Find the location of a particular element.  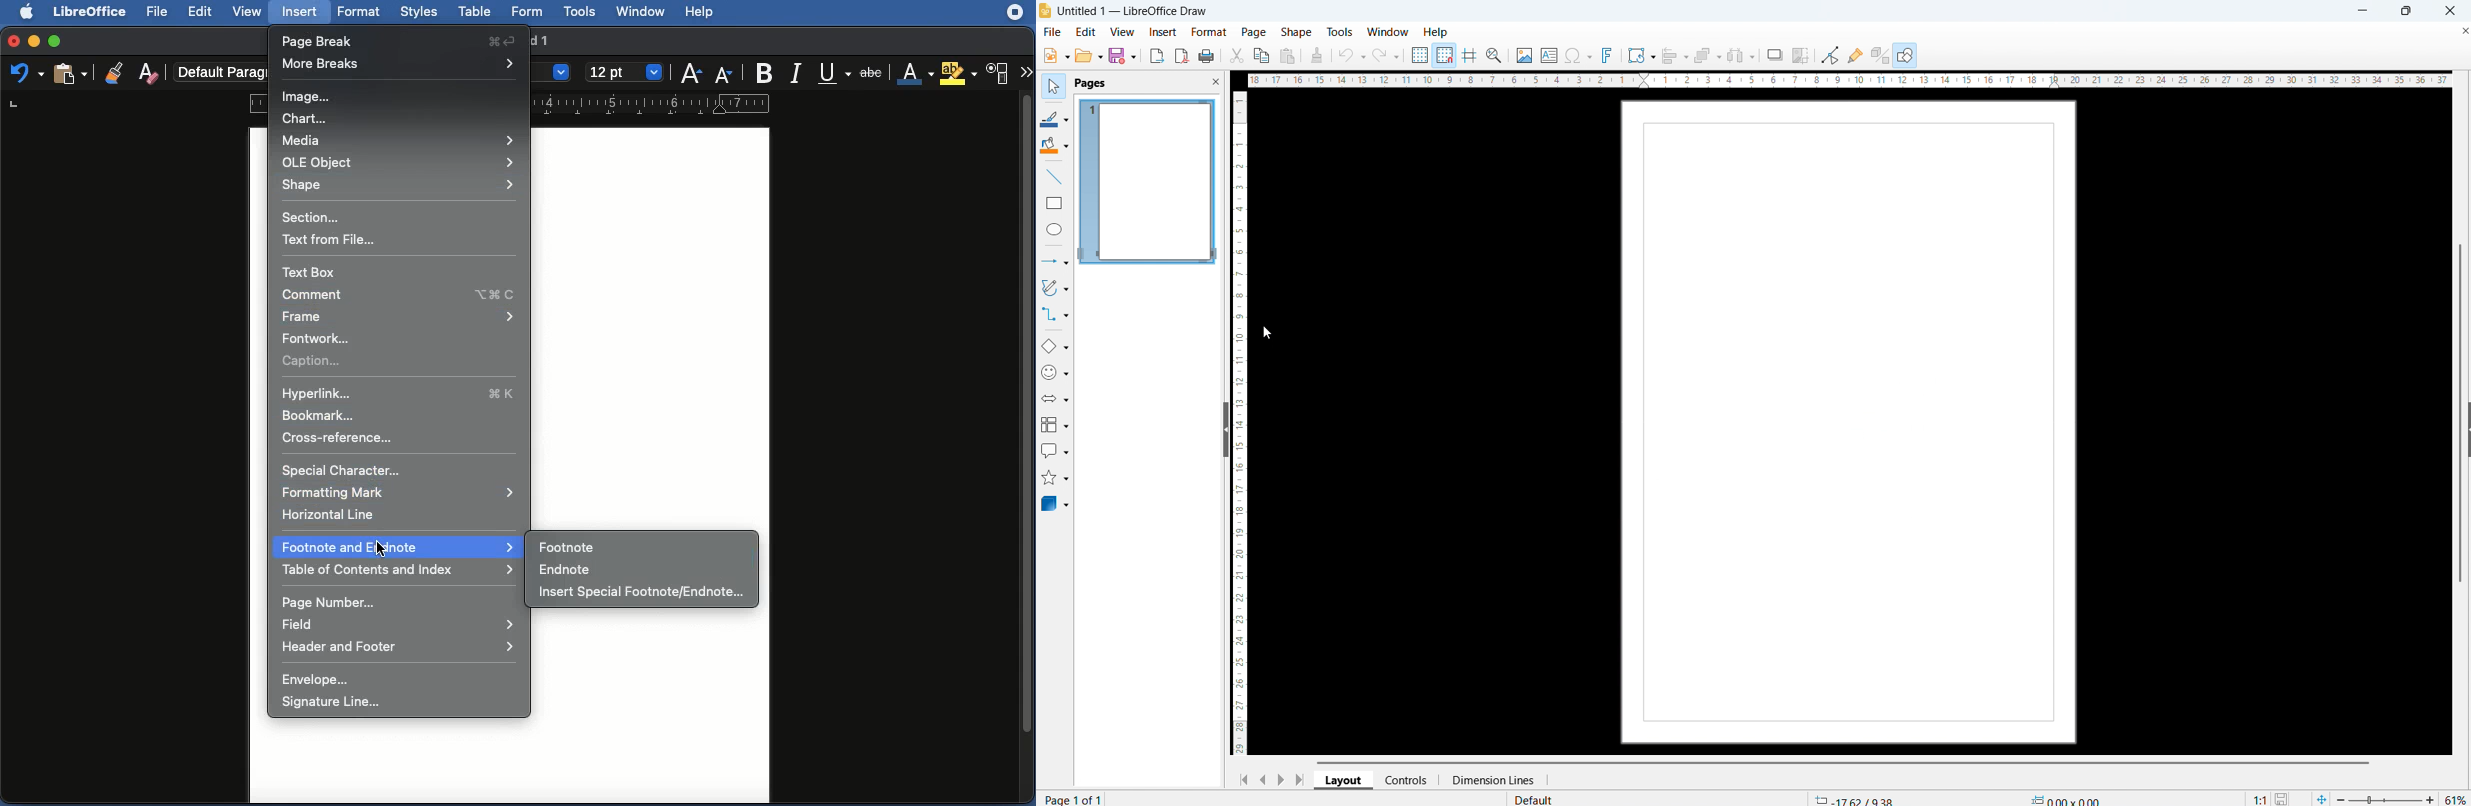

Formatting mark is located at coordinates (404, 492).